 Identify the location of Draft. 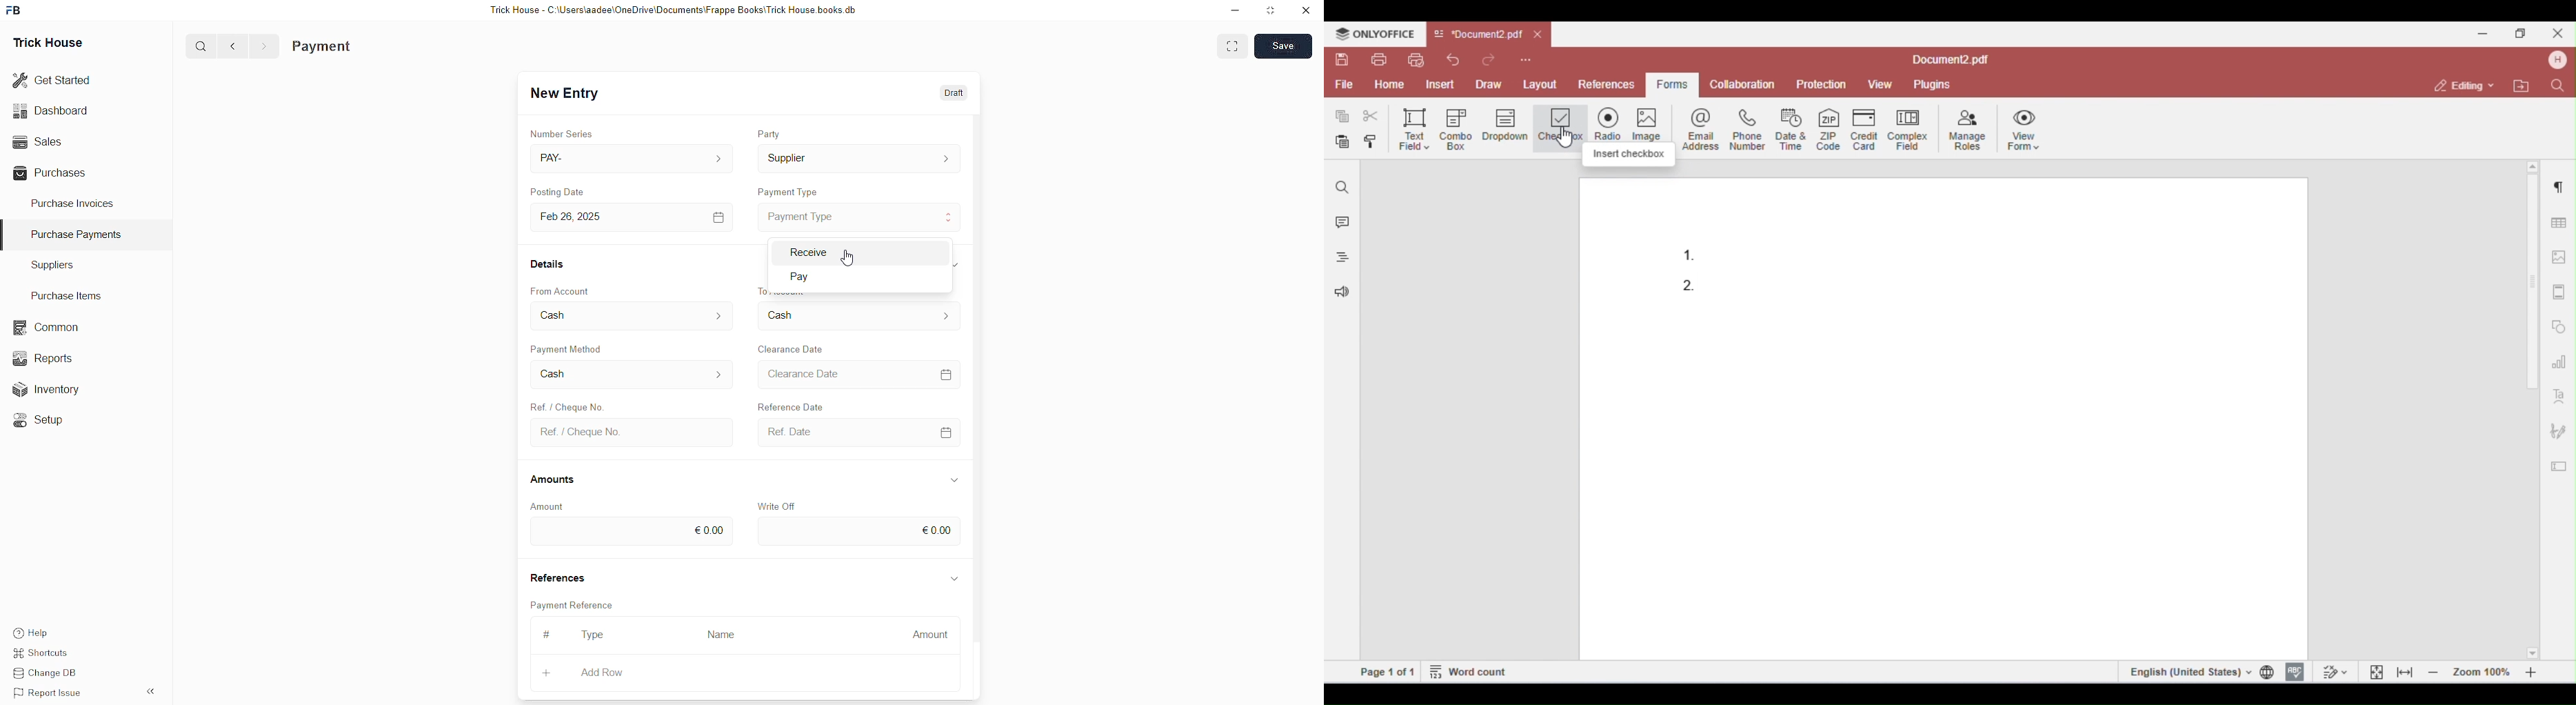
(950, 95).